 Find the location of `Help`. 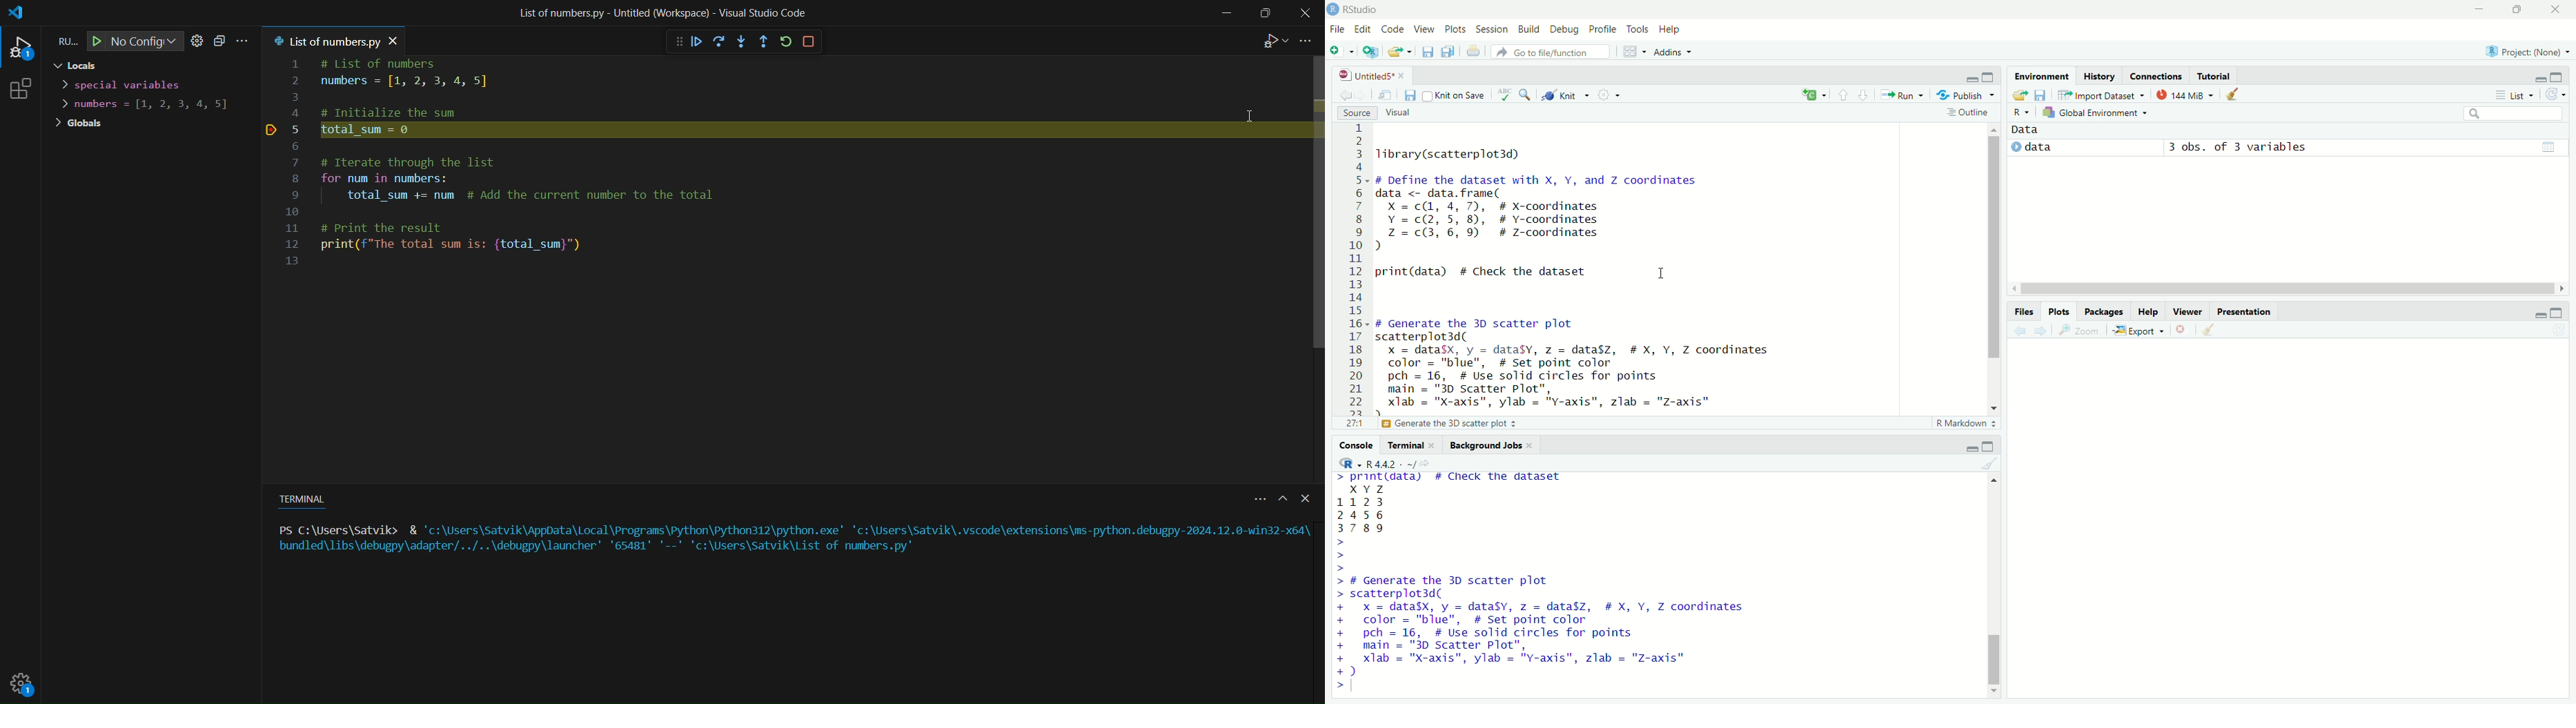

Help is located at coordinates (2146, 310).